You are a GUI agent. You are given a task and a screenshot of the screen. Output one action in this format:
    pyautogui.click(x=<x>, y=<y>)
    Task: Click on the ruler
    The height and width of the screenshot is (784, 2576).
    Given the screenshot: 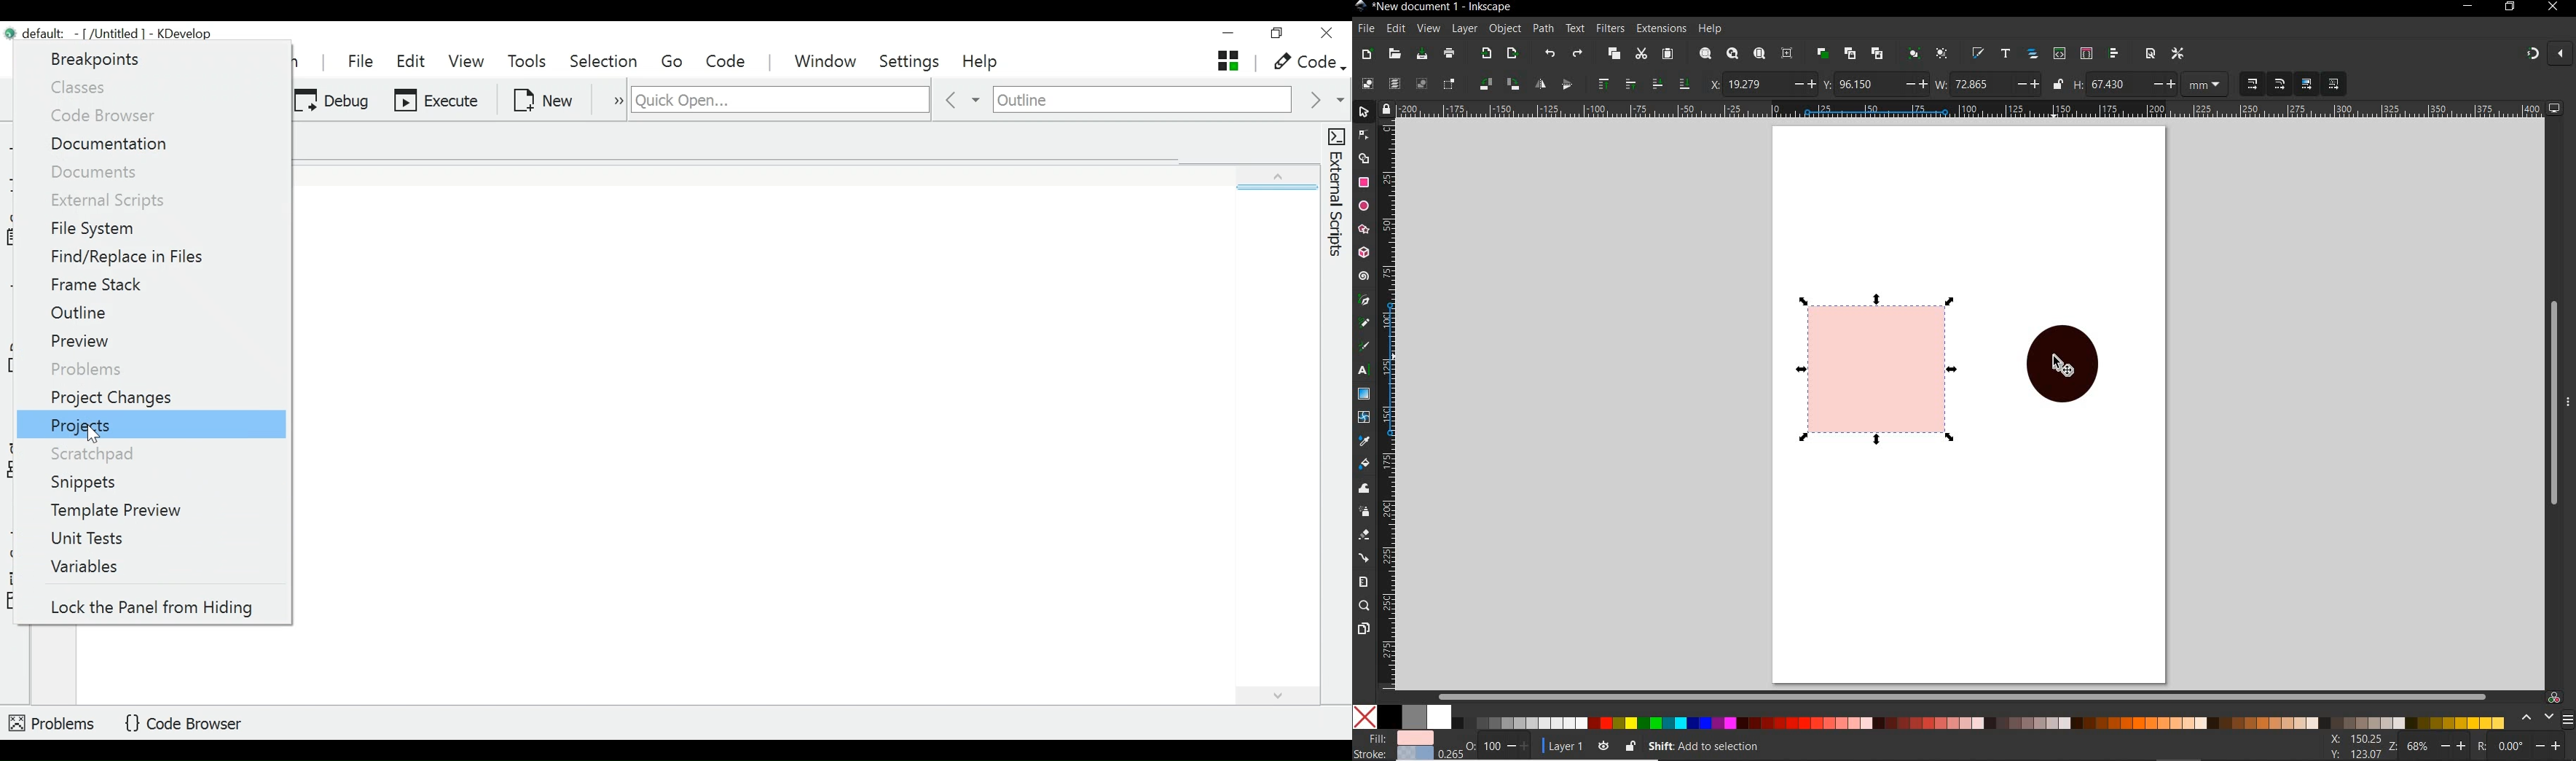 What is the action you would take?
    pyautogui.click(x=1388, y=404)
    